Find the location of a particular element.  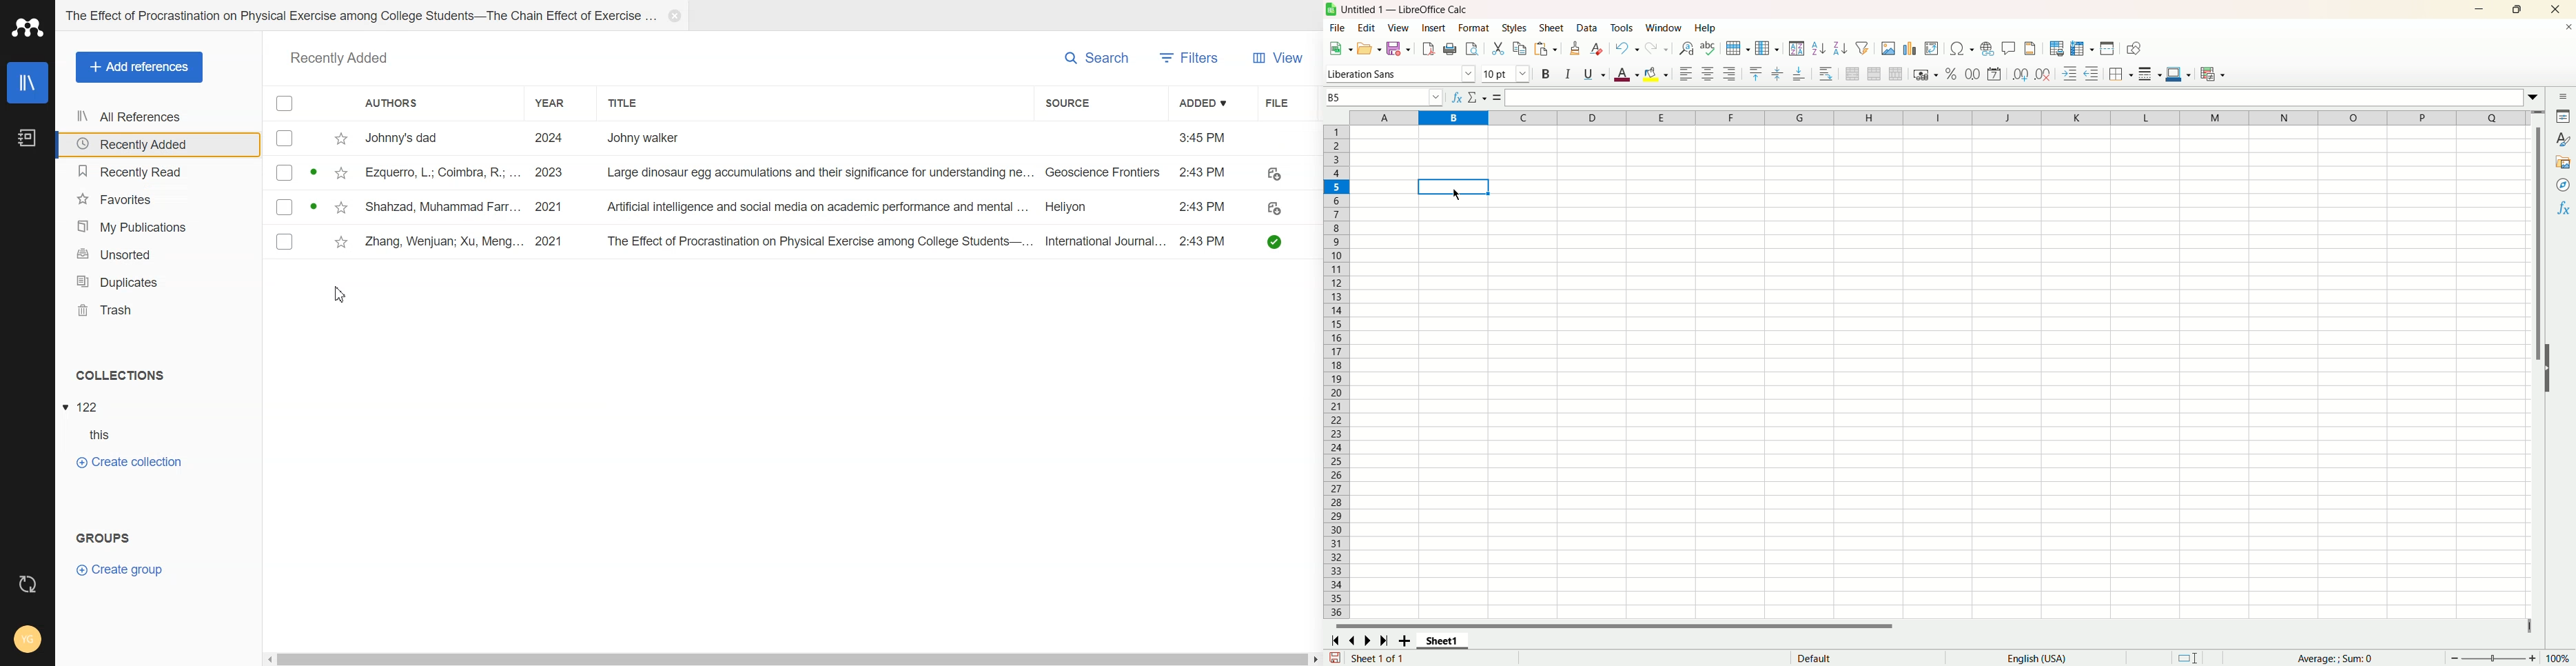

remove decimal place is located at coordinates (2043, 74).